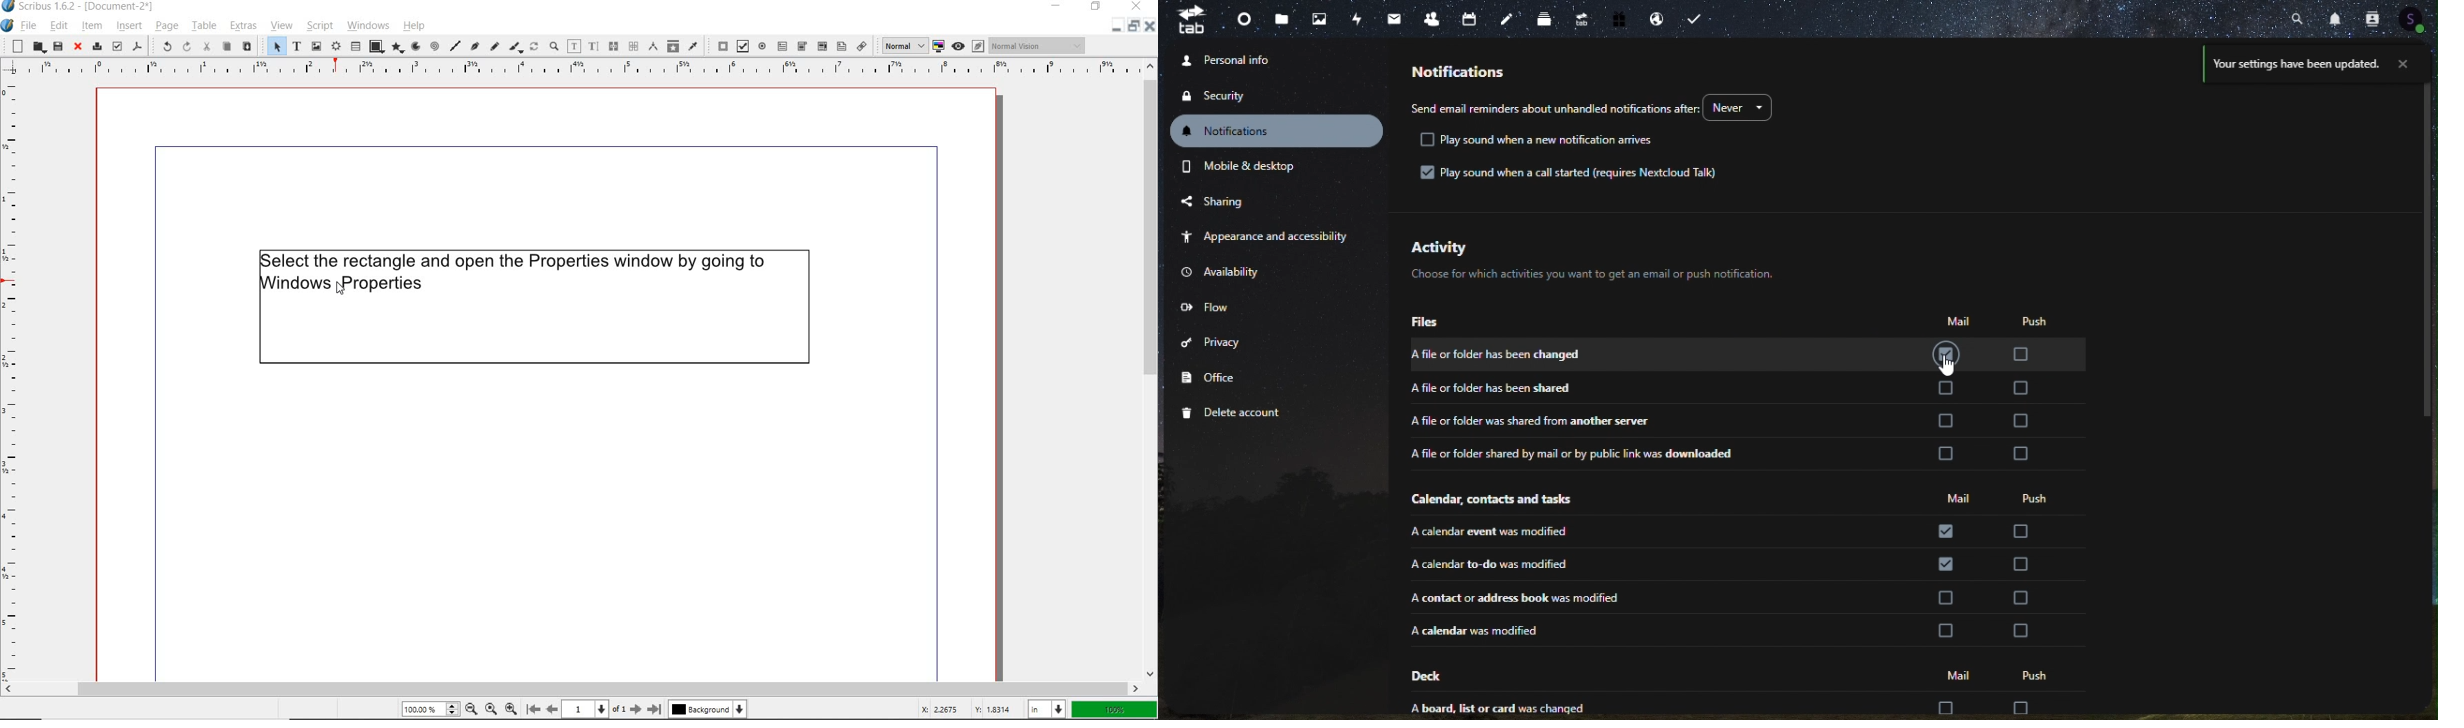  What do you see at coordinates (275, 48) in the screenshot?
I see `select item` at bounding box center [275, 48].